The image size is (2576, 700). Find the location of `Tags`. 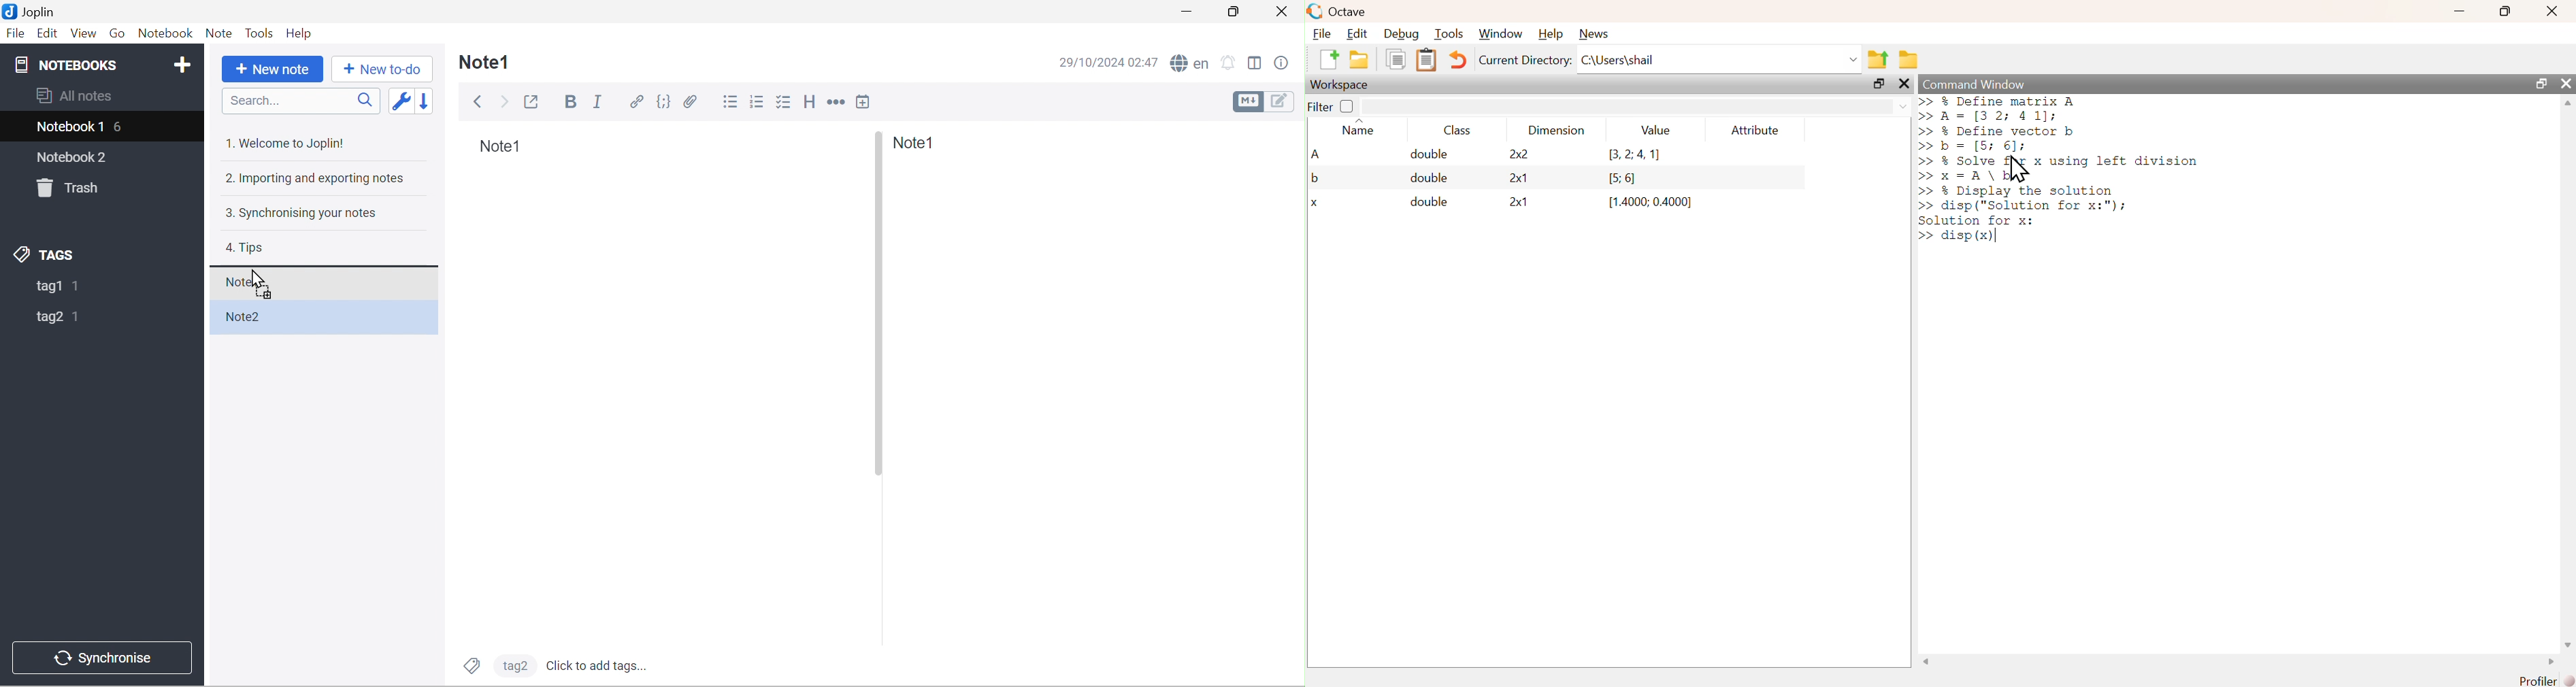

Tags is located at coordinates (471, 667).